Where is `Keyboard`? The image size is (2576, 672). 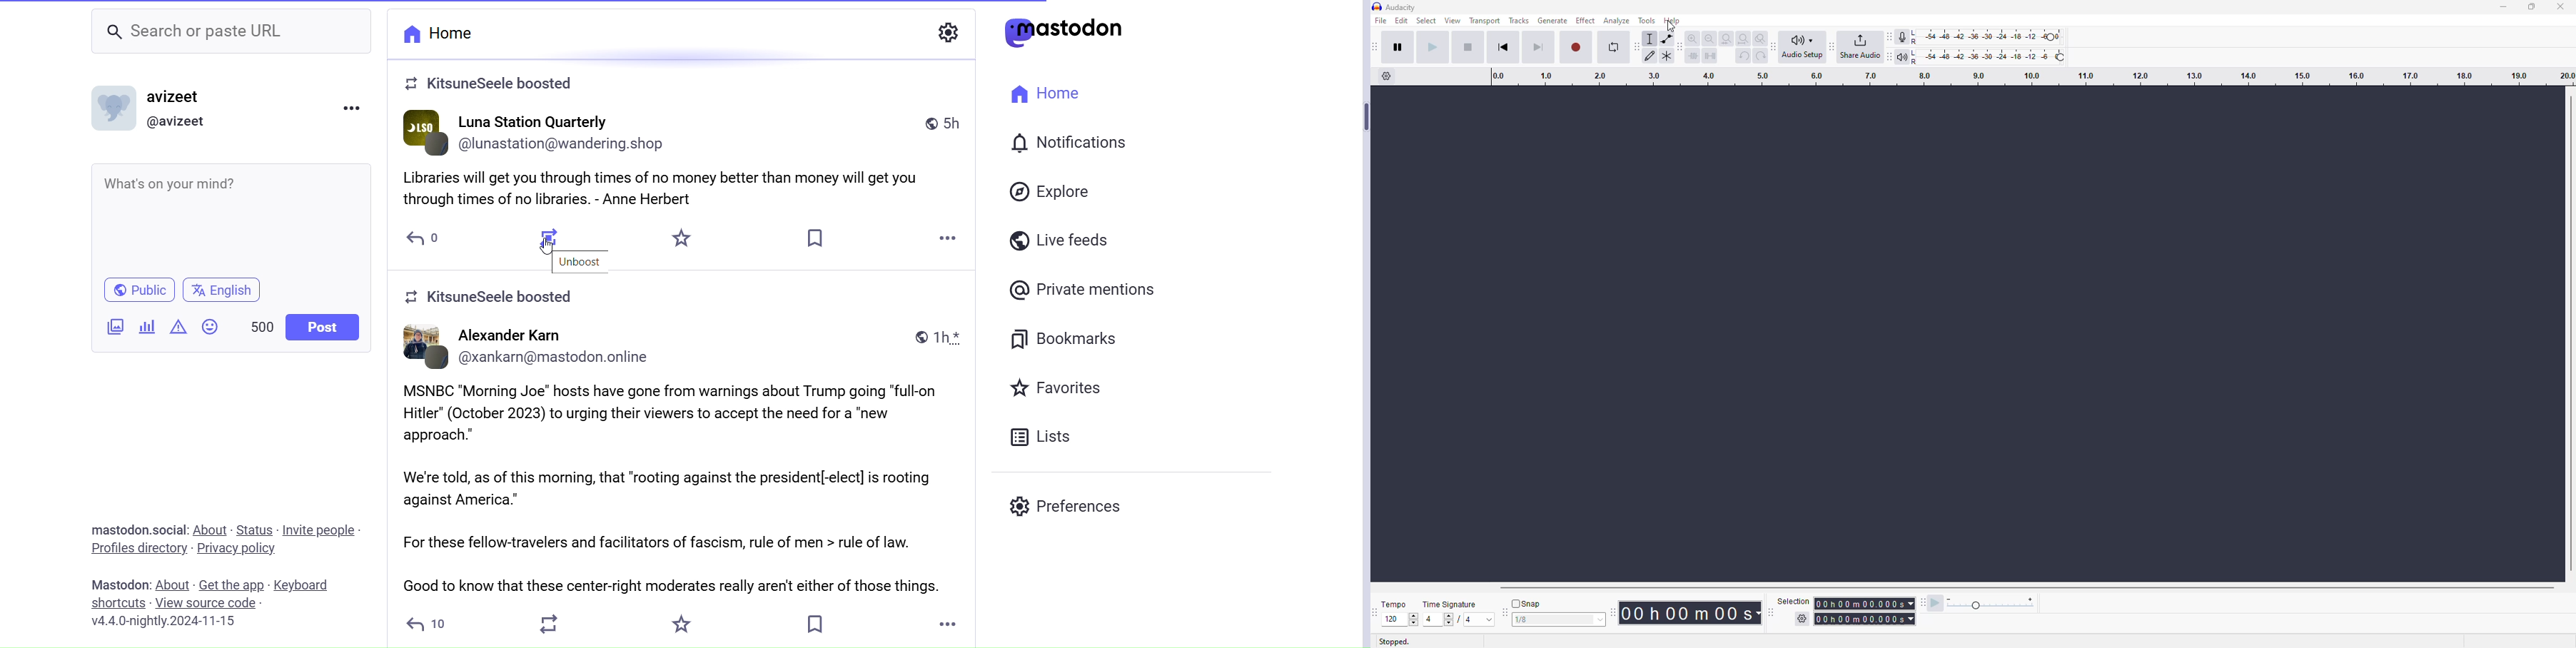
Keyboard is located at coordinates (301, 584).